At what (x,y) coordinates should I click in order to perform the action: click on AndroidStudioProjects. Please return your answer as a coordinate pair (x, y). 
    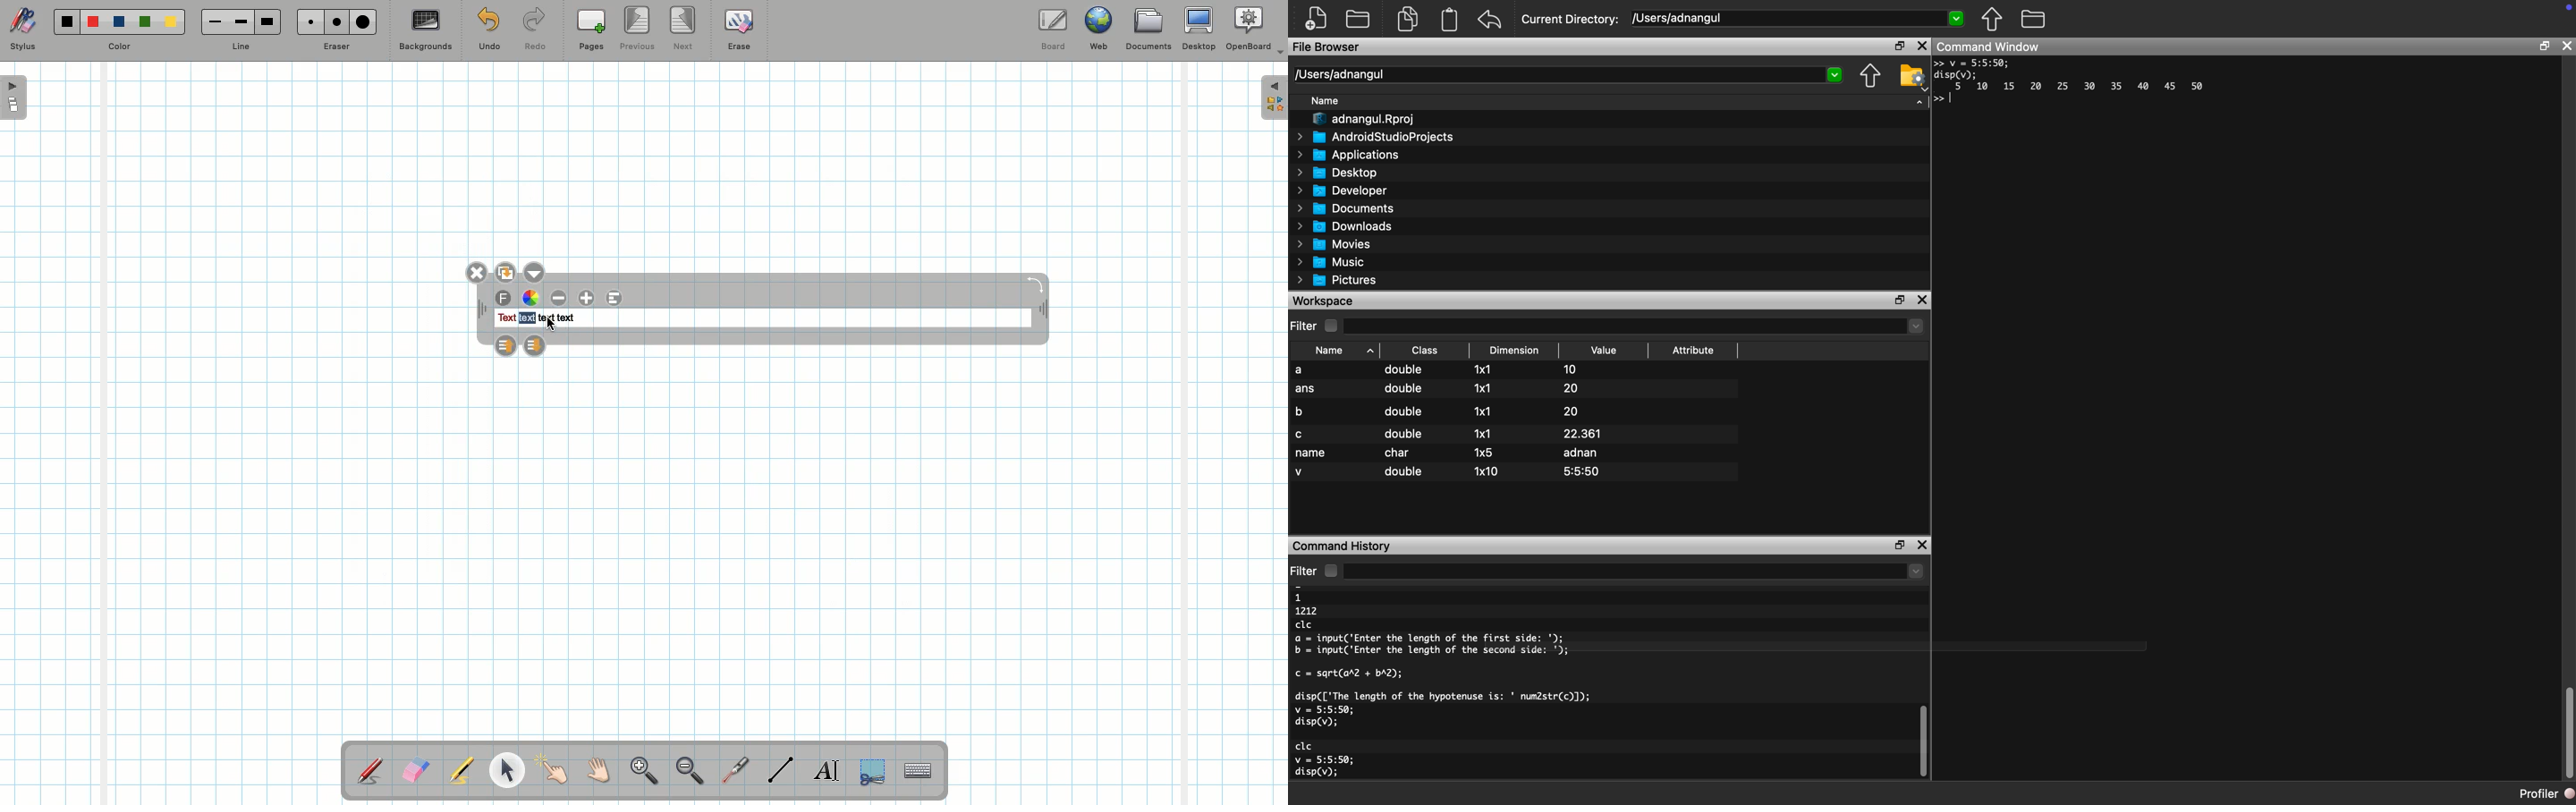
    Looking at the image, I should click on (1376, 137).